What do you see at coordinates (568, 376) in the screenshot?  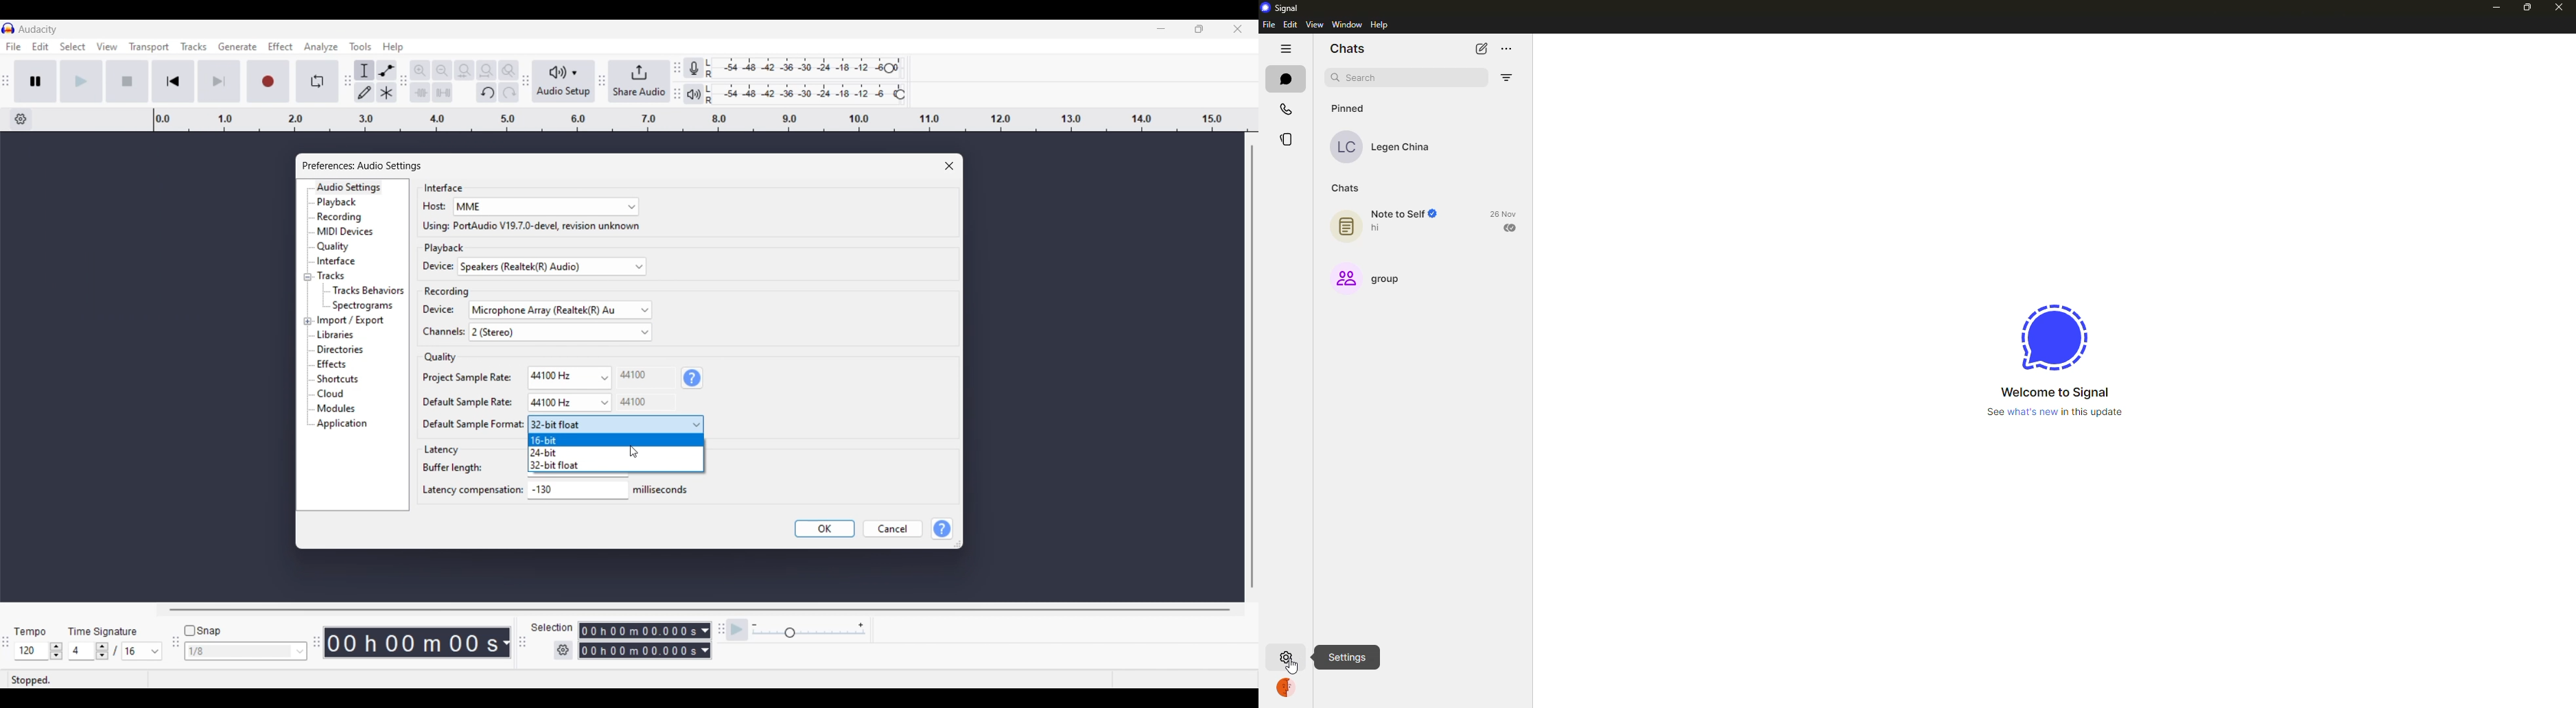 I see `Project sample rate options` at bounding box center [568, 376].